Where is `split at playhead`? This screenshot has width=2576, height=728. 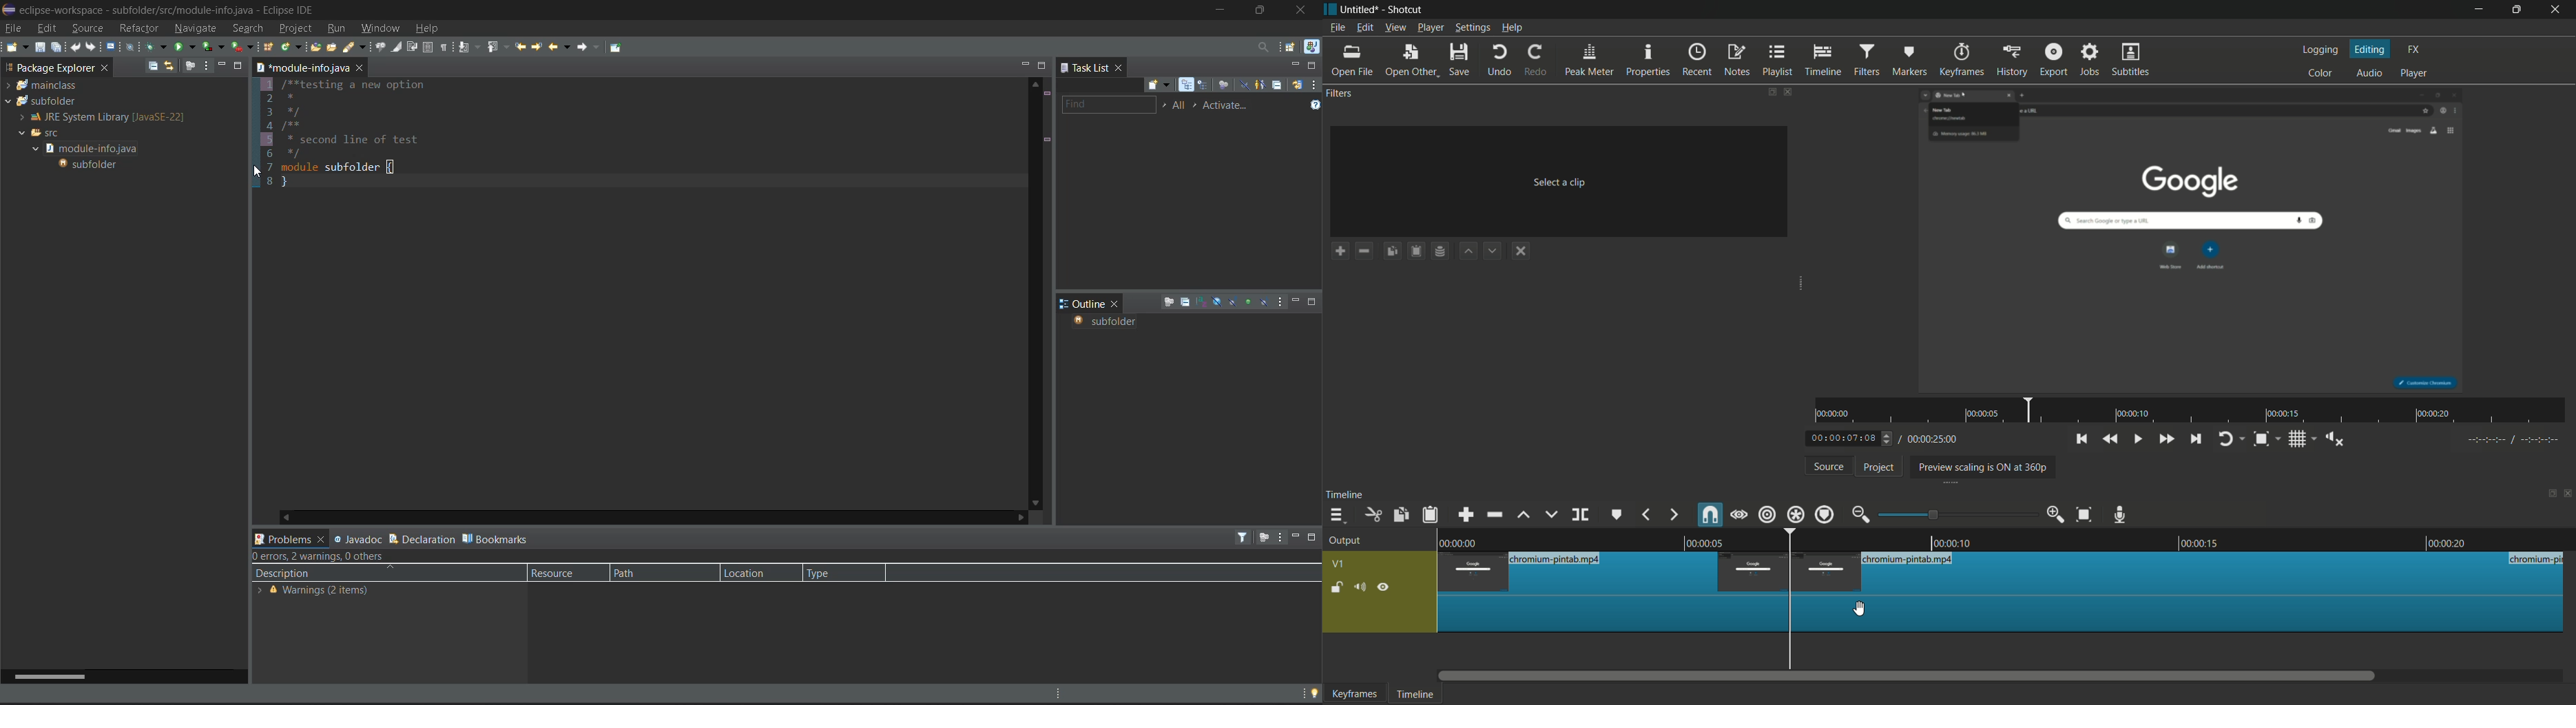 split at playhead is located at coordinates (1580, 515).